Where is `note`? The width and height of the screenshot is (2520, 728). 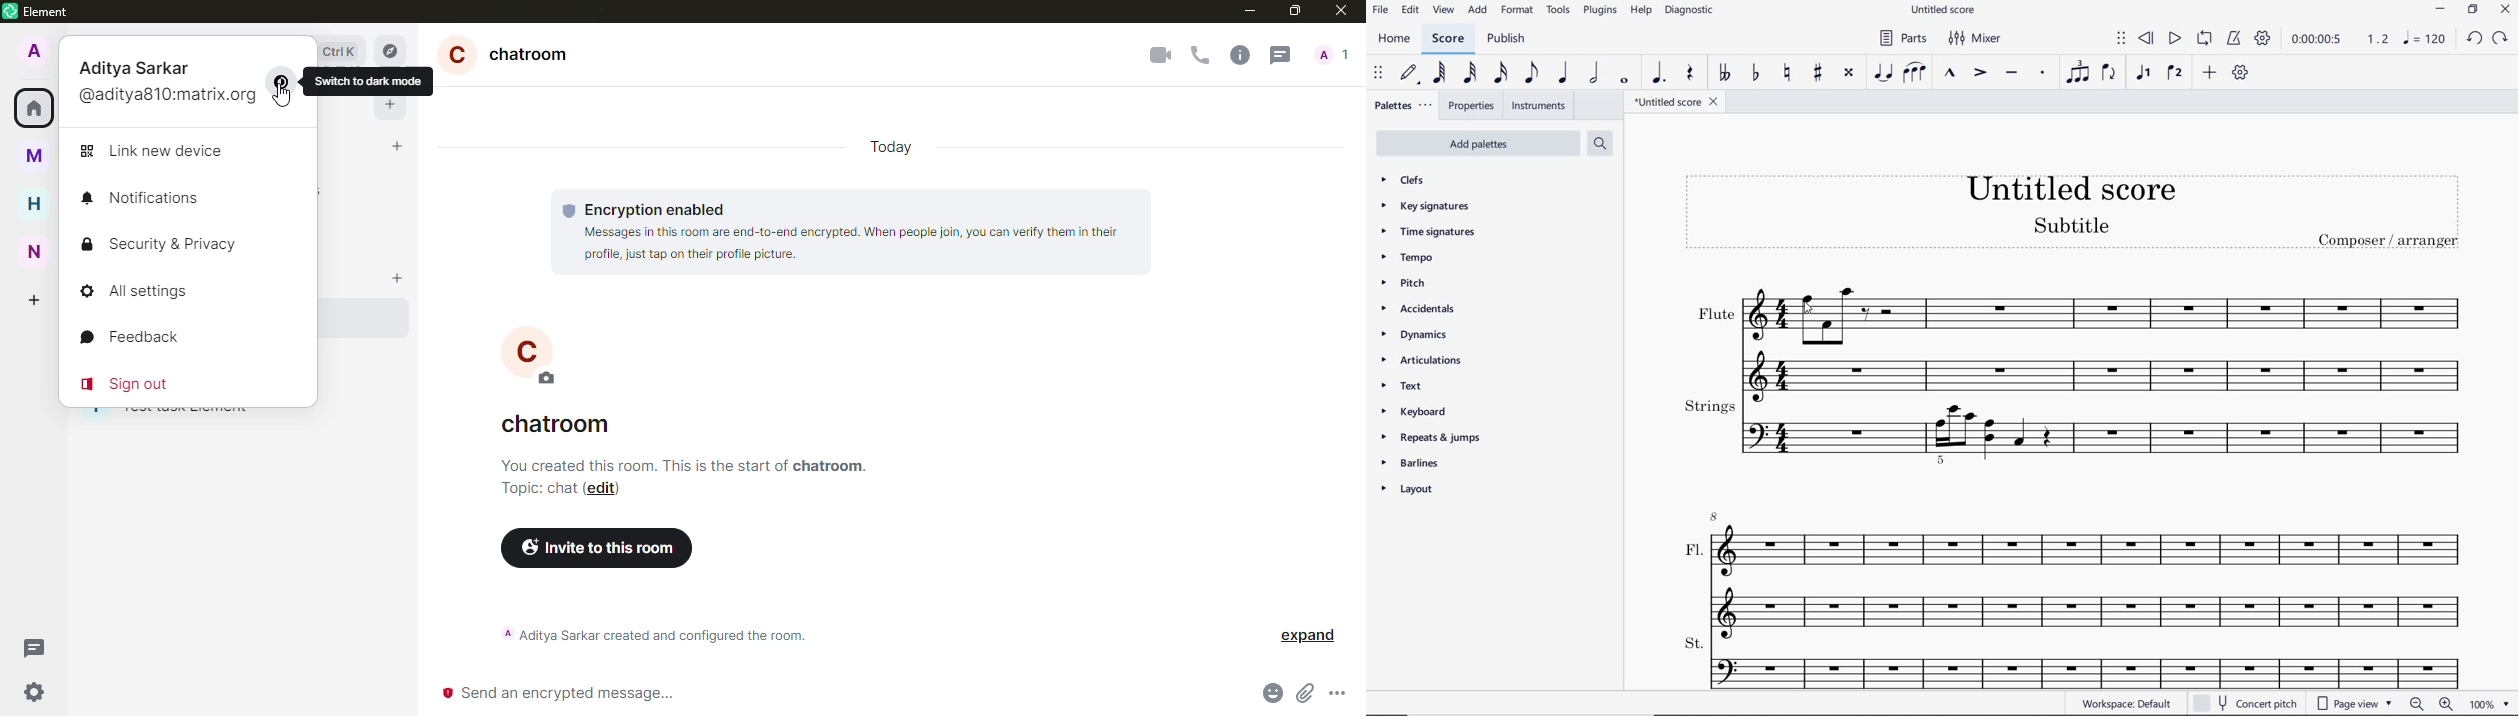
note is located at coordinates (2424, 38).